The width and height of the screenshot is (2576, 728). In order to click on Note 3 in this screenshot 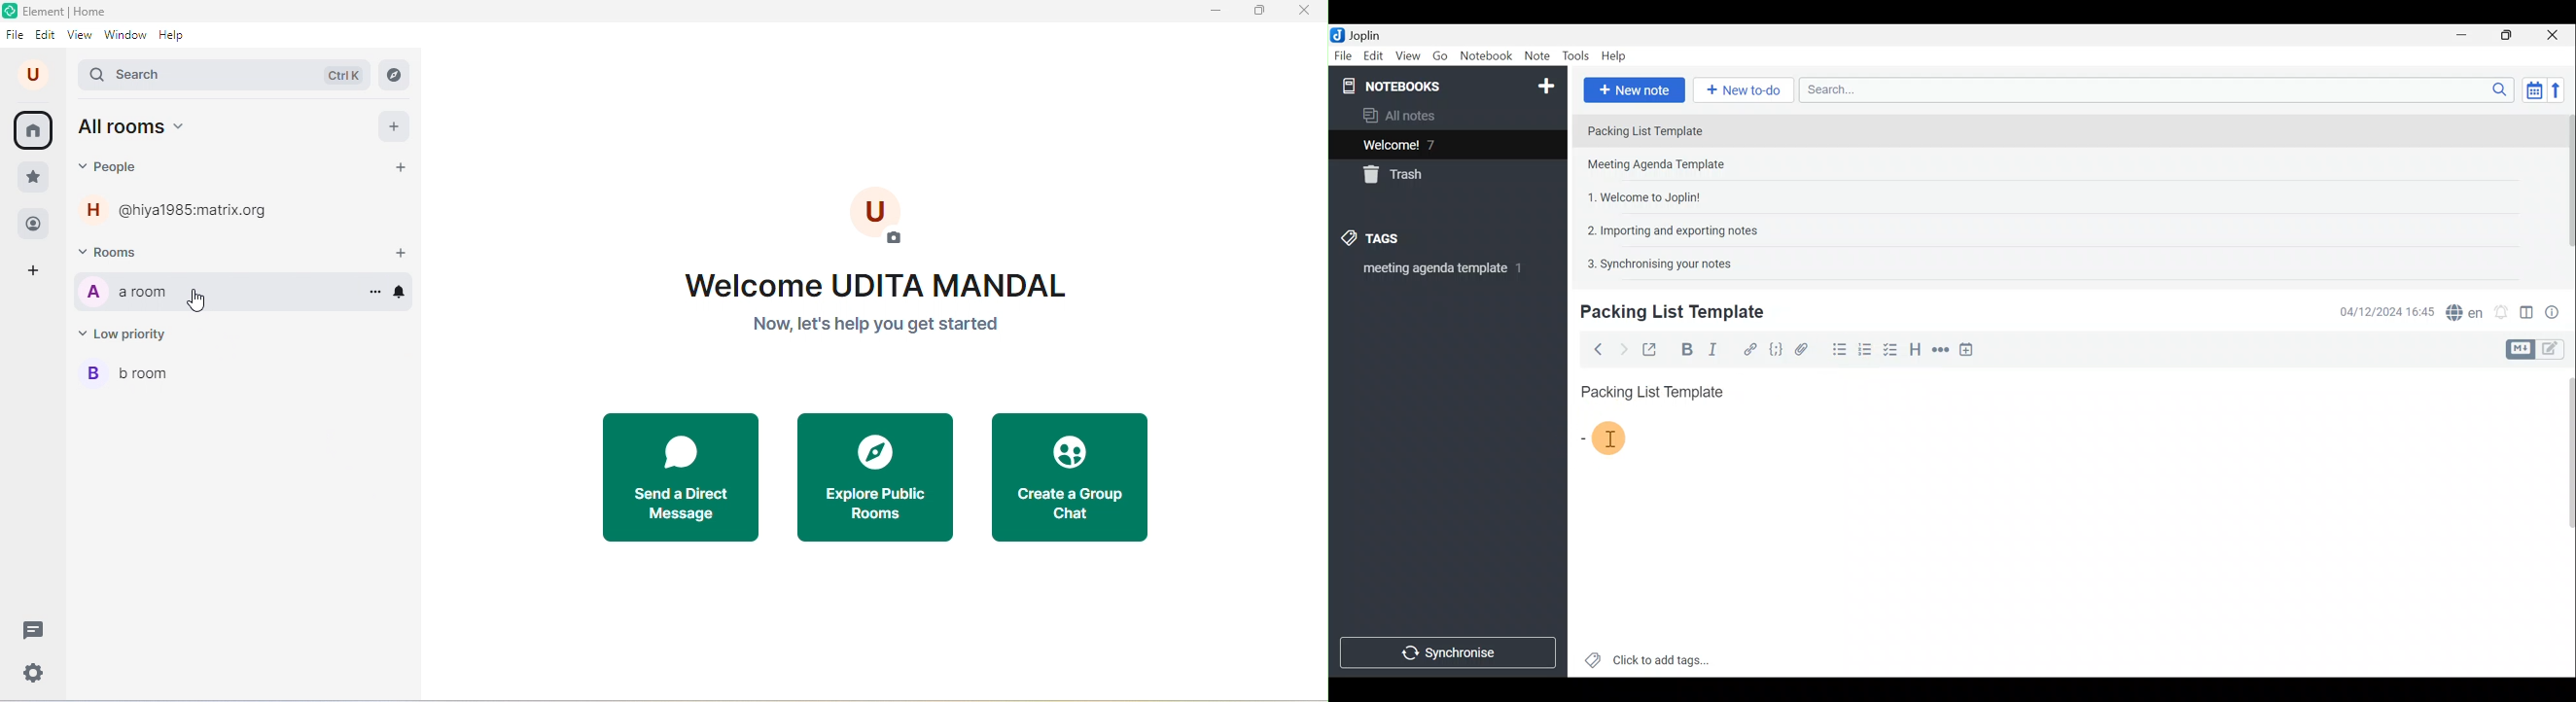, I will do `click(1639, 196)`.